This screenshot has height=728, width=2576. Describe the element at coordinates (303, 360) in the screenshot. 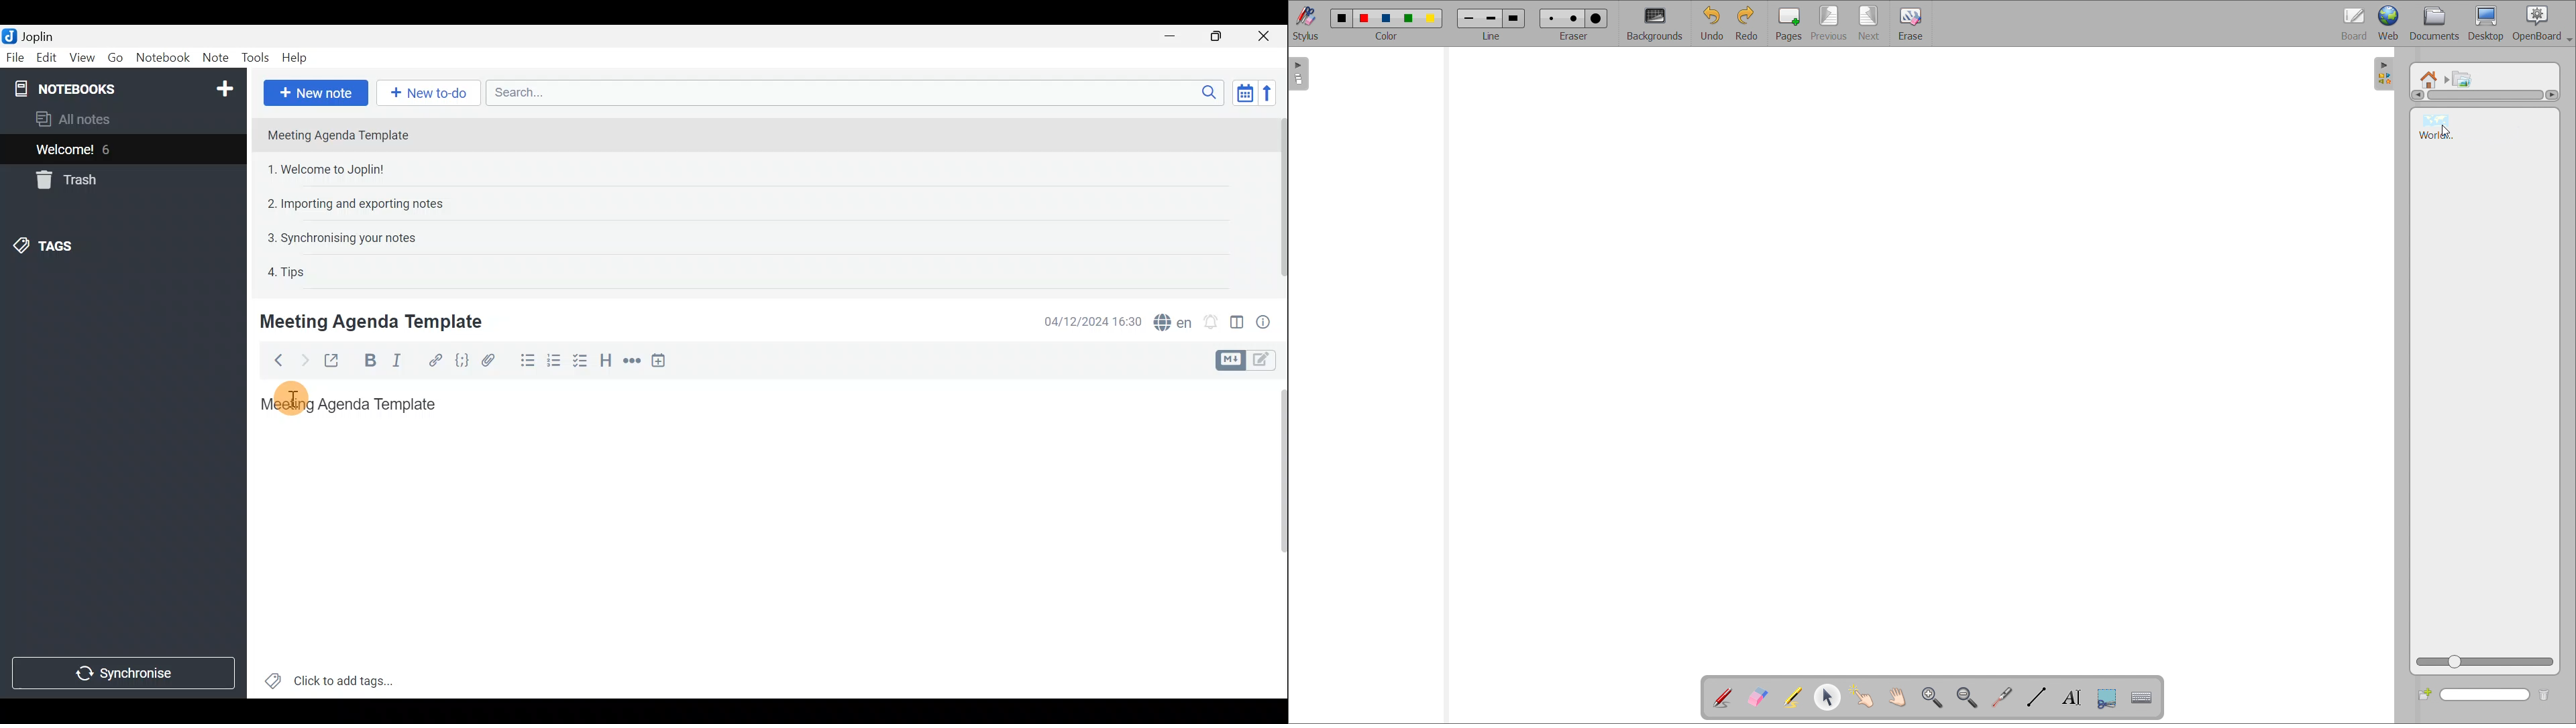

I see `Forward` at that location.